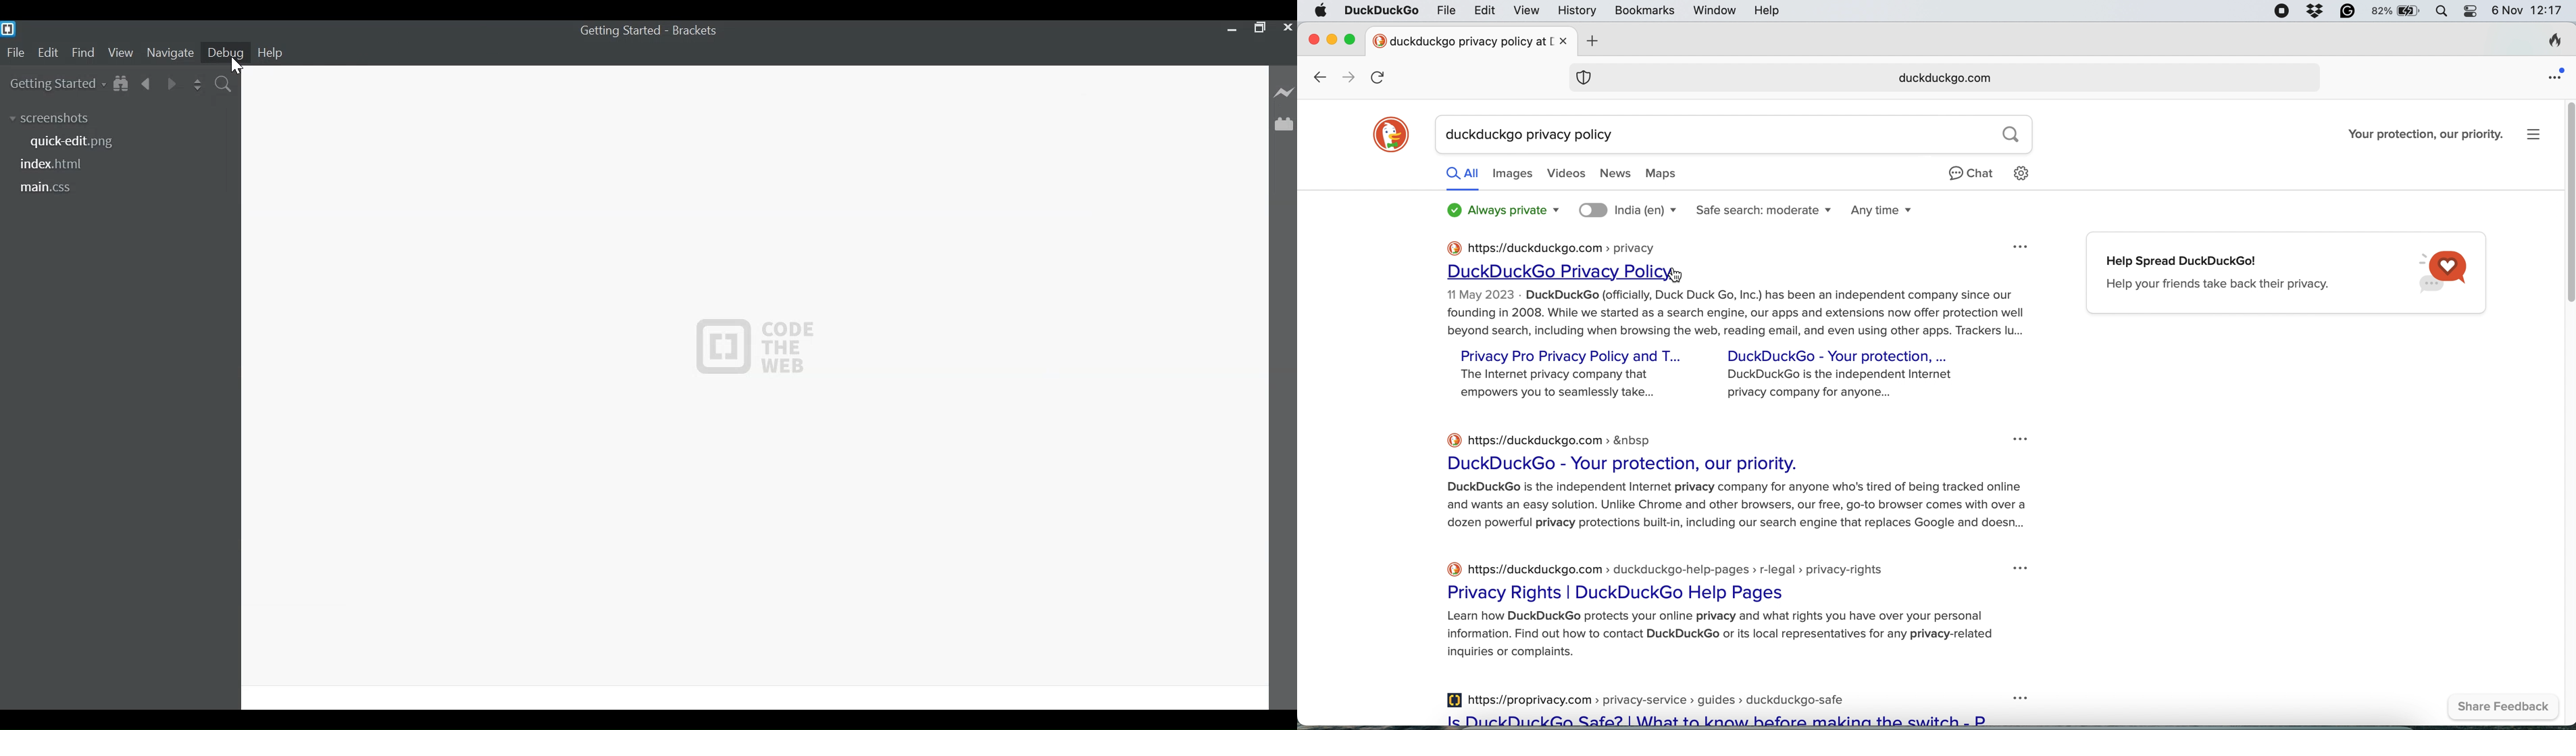 The height and width of the screenshot is (756, 2576). What do you see at coordinates (2021, 246) in the screenshot?
I see `three dot icon` at bounding box center [2021, 246].